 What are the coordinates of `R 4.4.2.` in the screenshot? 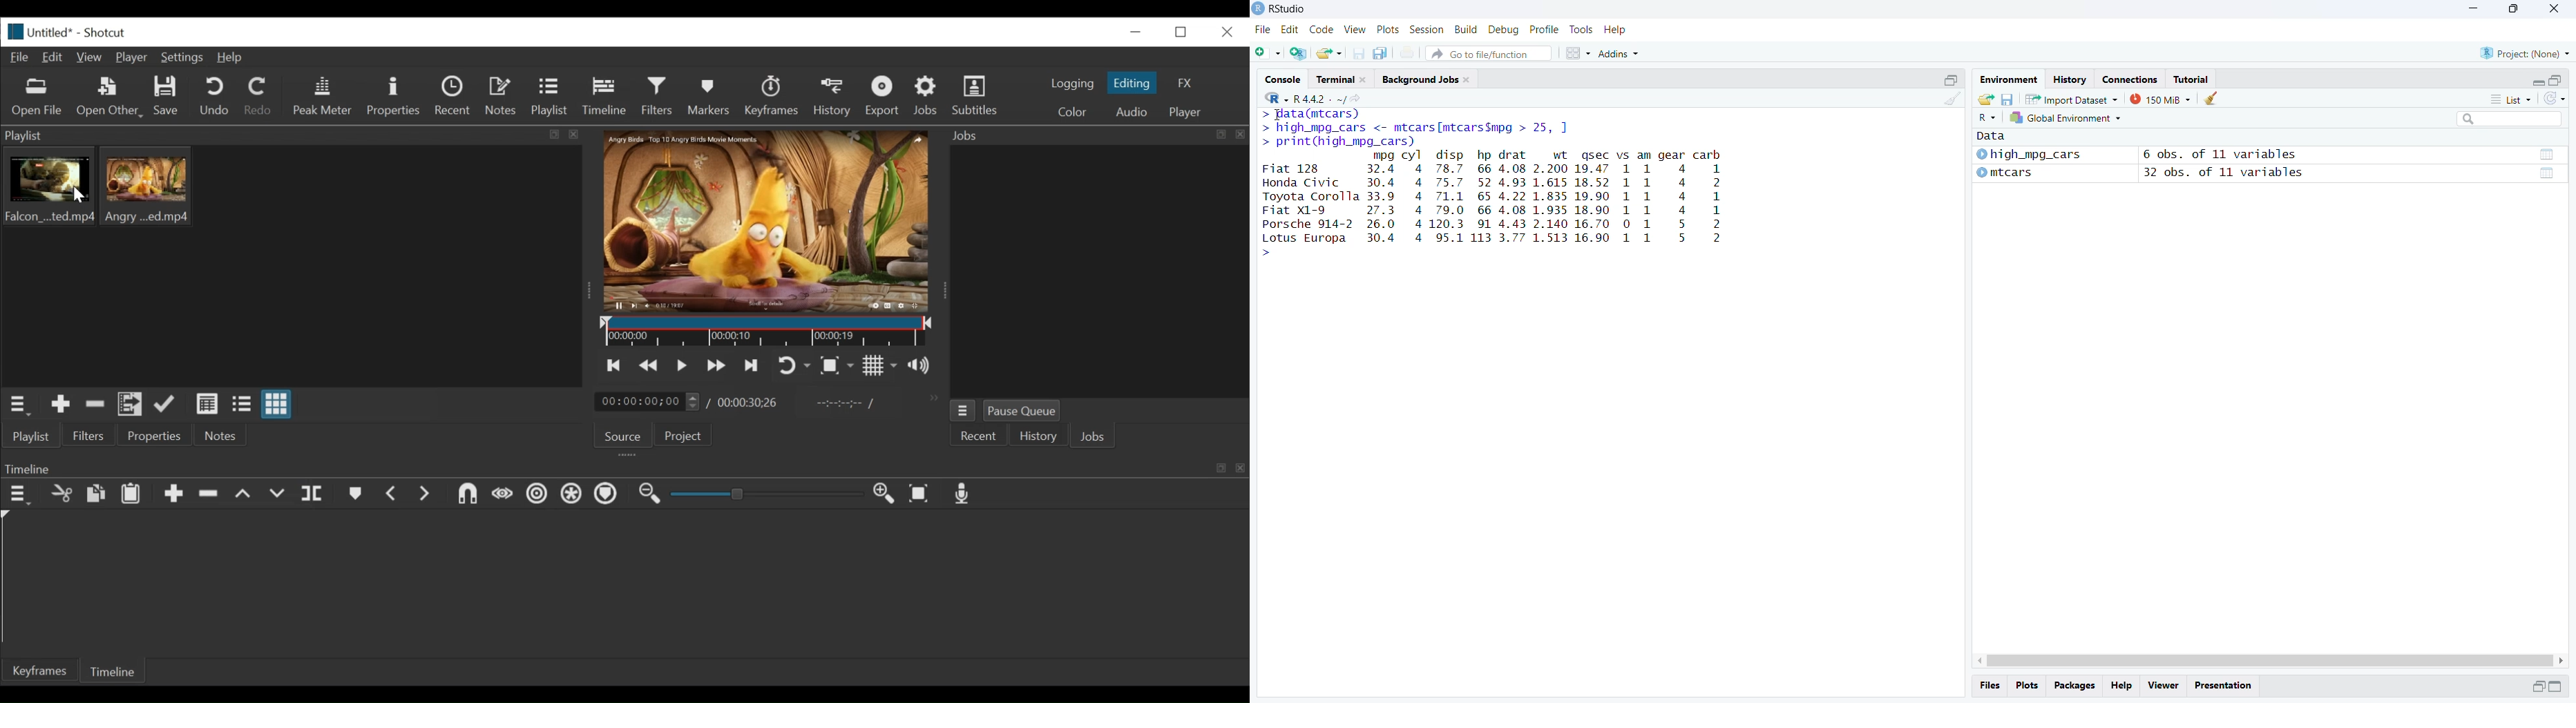 It's located at (1298, 98).